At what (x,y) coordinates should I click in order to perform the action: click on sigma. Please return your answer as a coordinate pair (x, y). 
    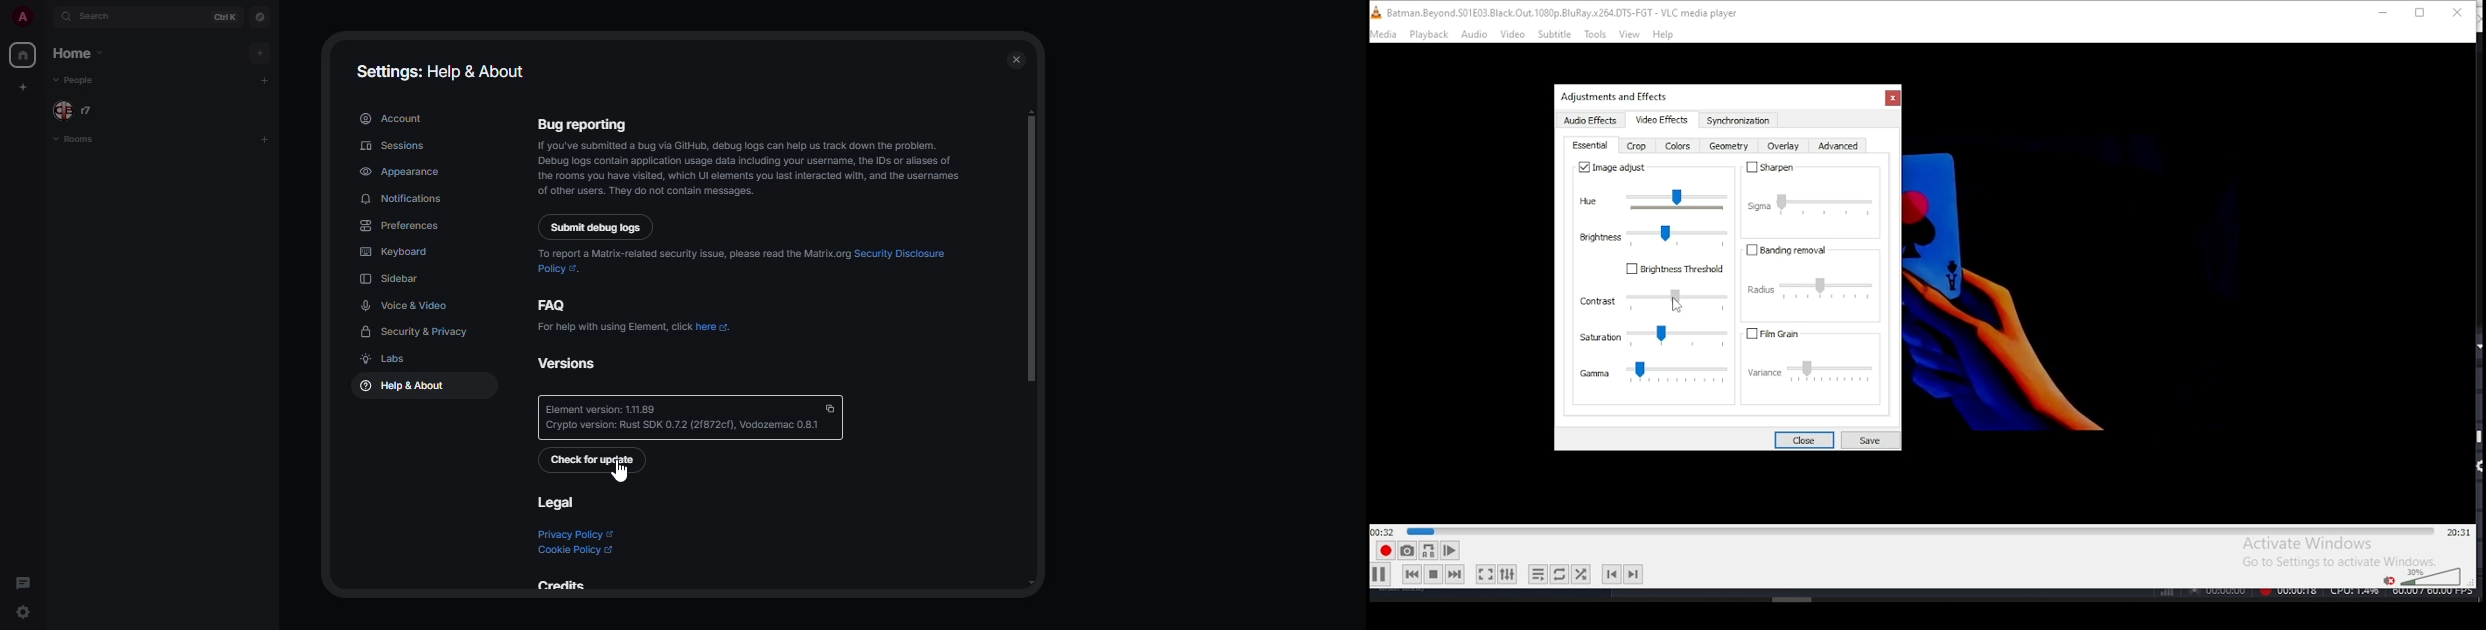
    Looking at the image, I should click on (1810, 200).